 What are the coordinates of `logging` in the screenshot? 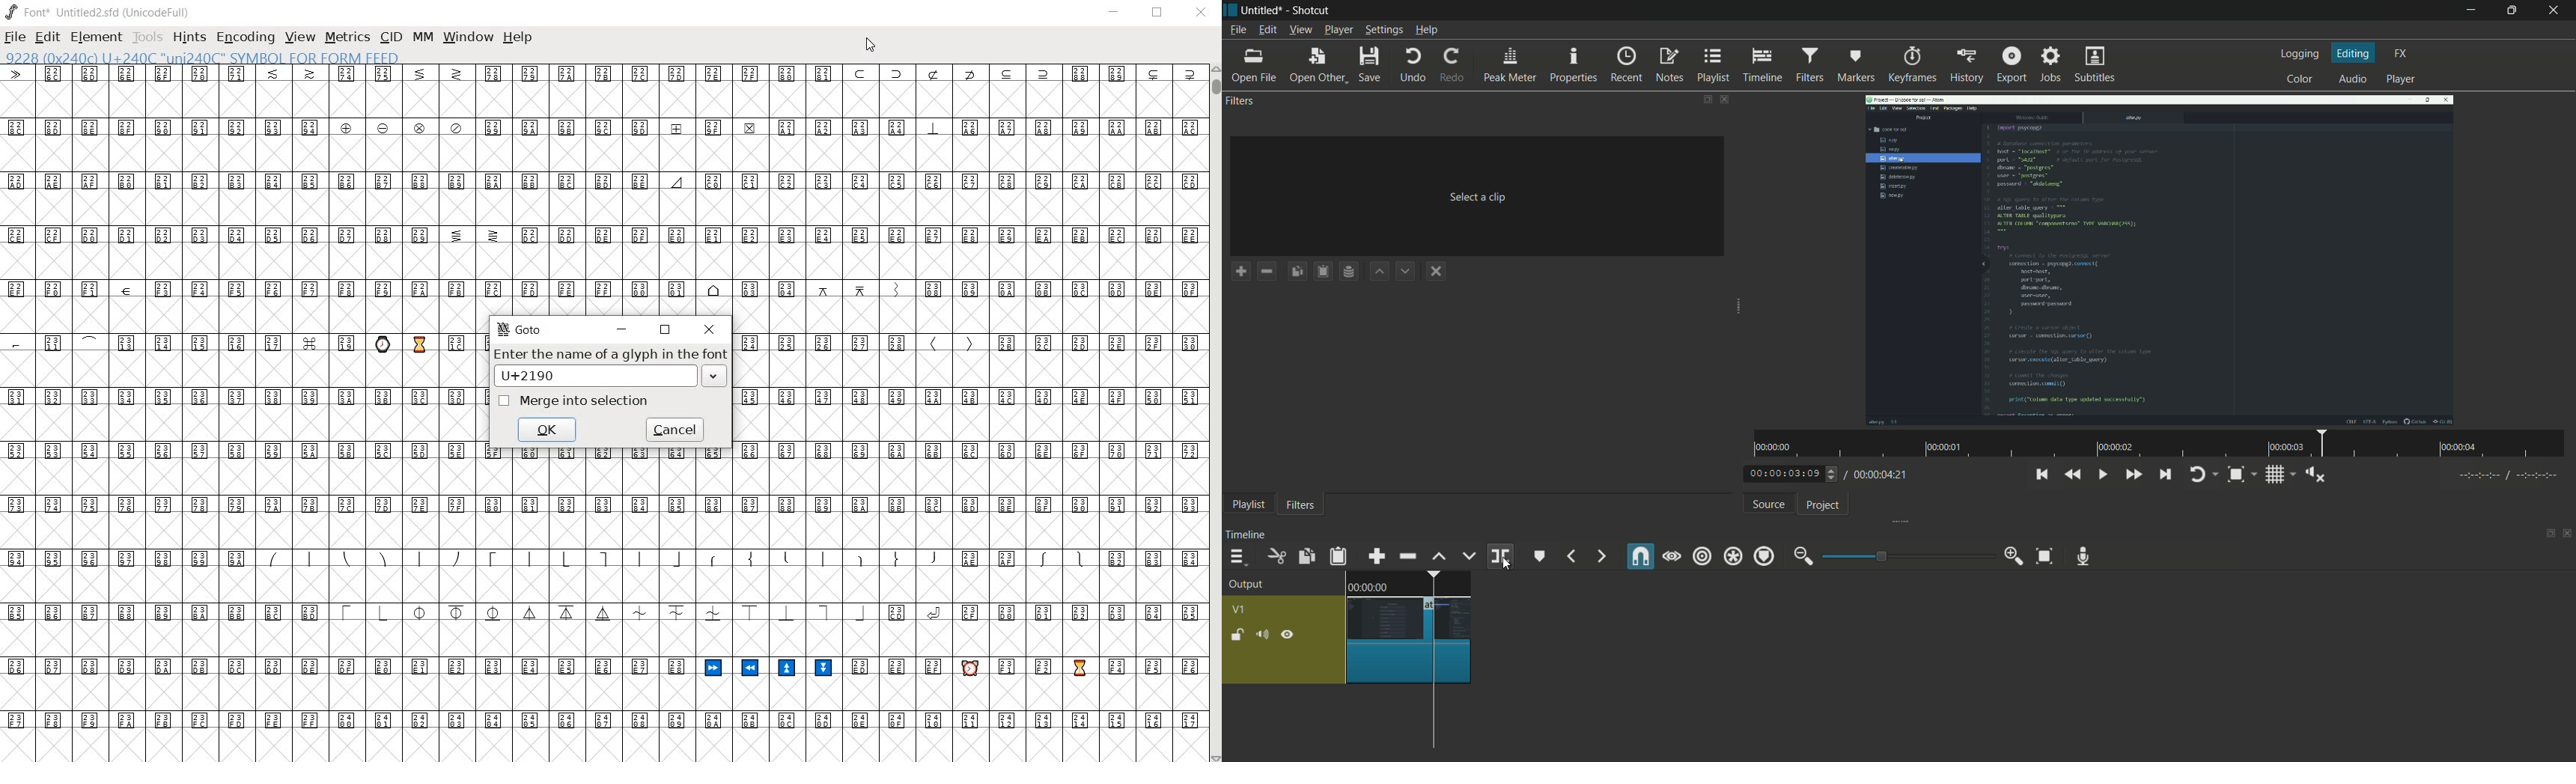 It's located at (2301, 53).